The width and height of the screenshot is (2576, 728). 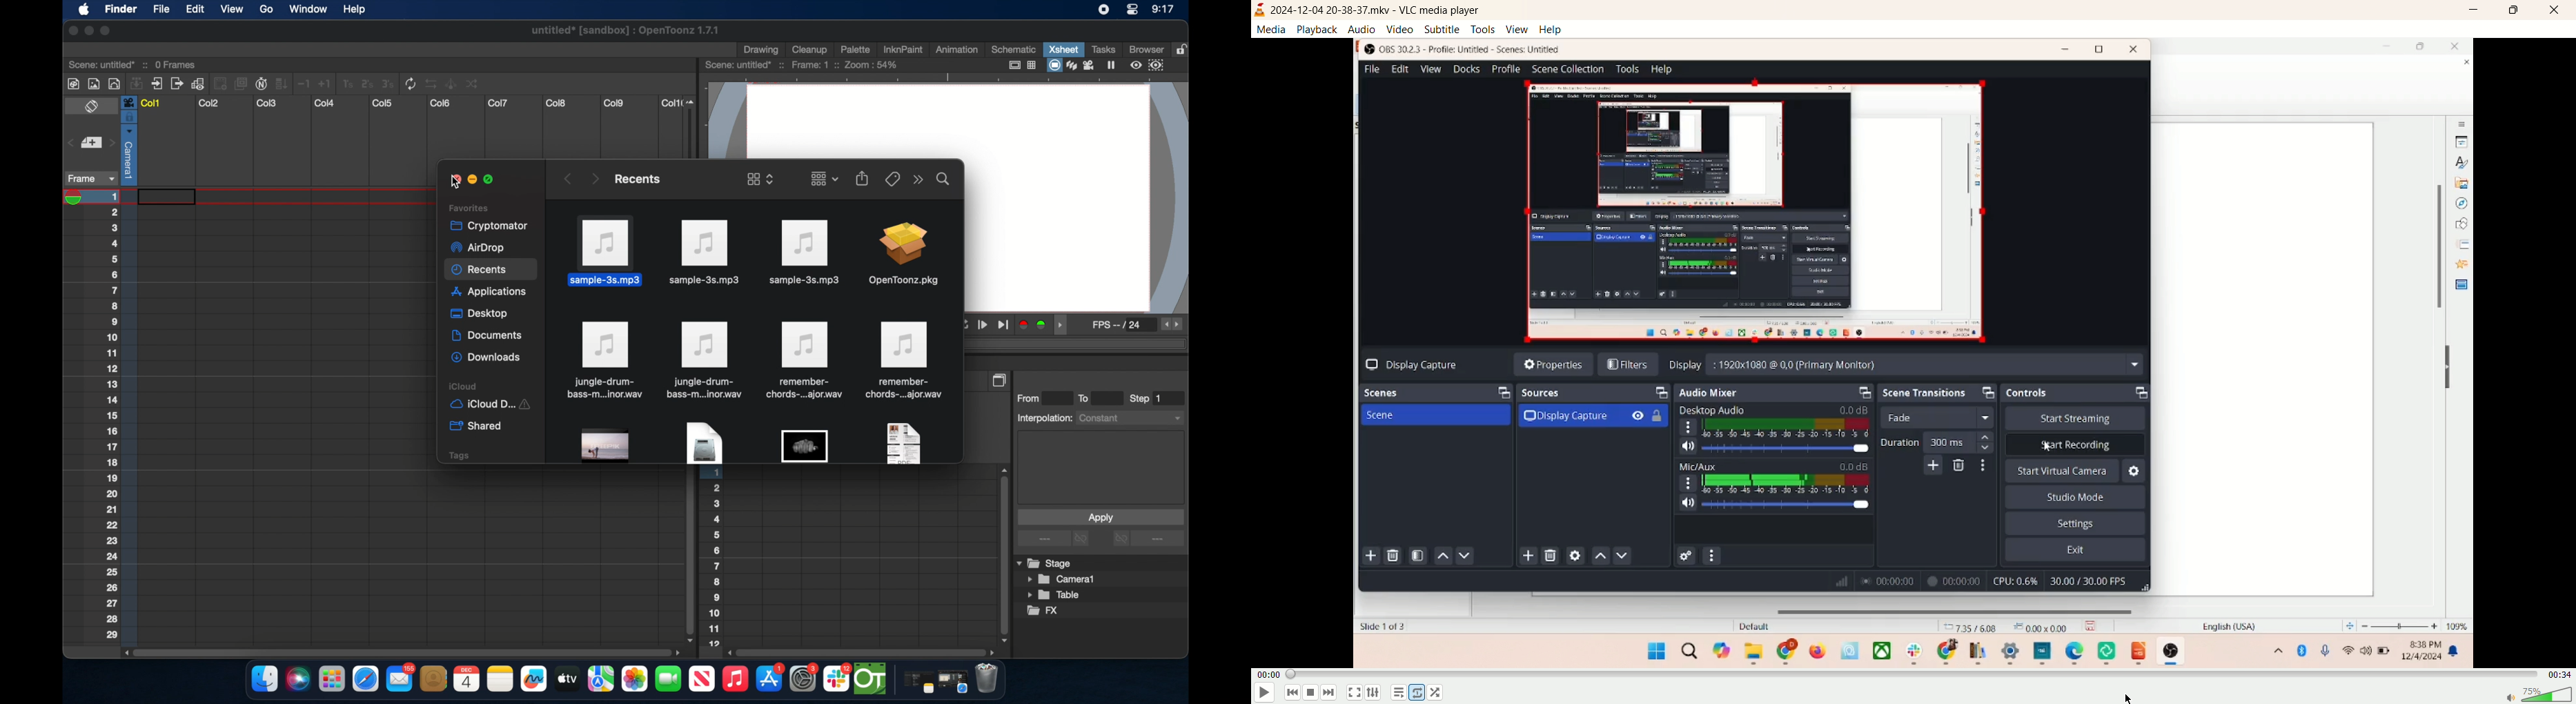 I want to click on mute, so click(x=2508, y=698).